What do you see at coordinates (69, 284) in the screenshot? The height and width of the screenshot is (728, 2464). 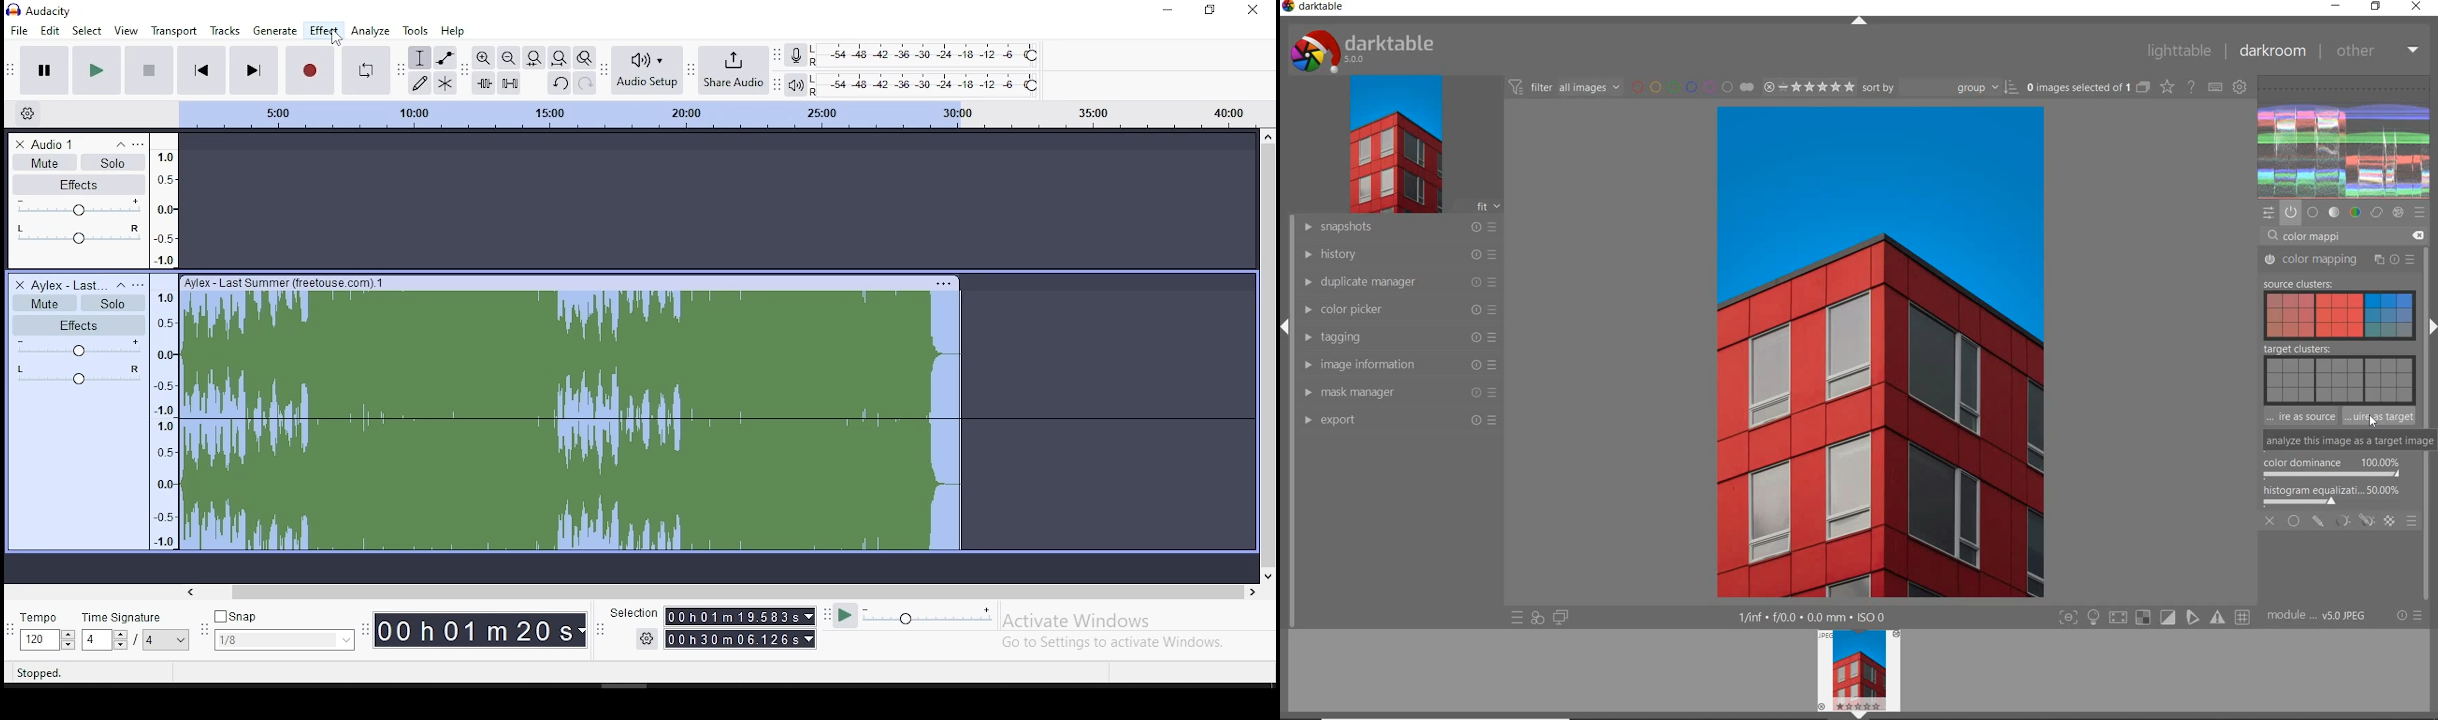 I see `audio track name` at bounding box center [69, 284].